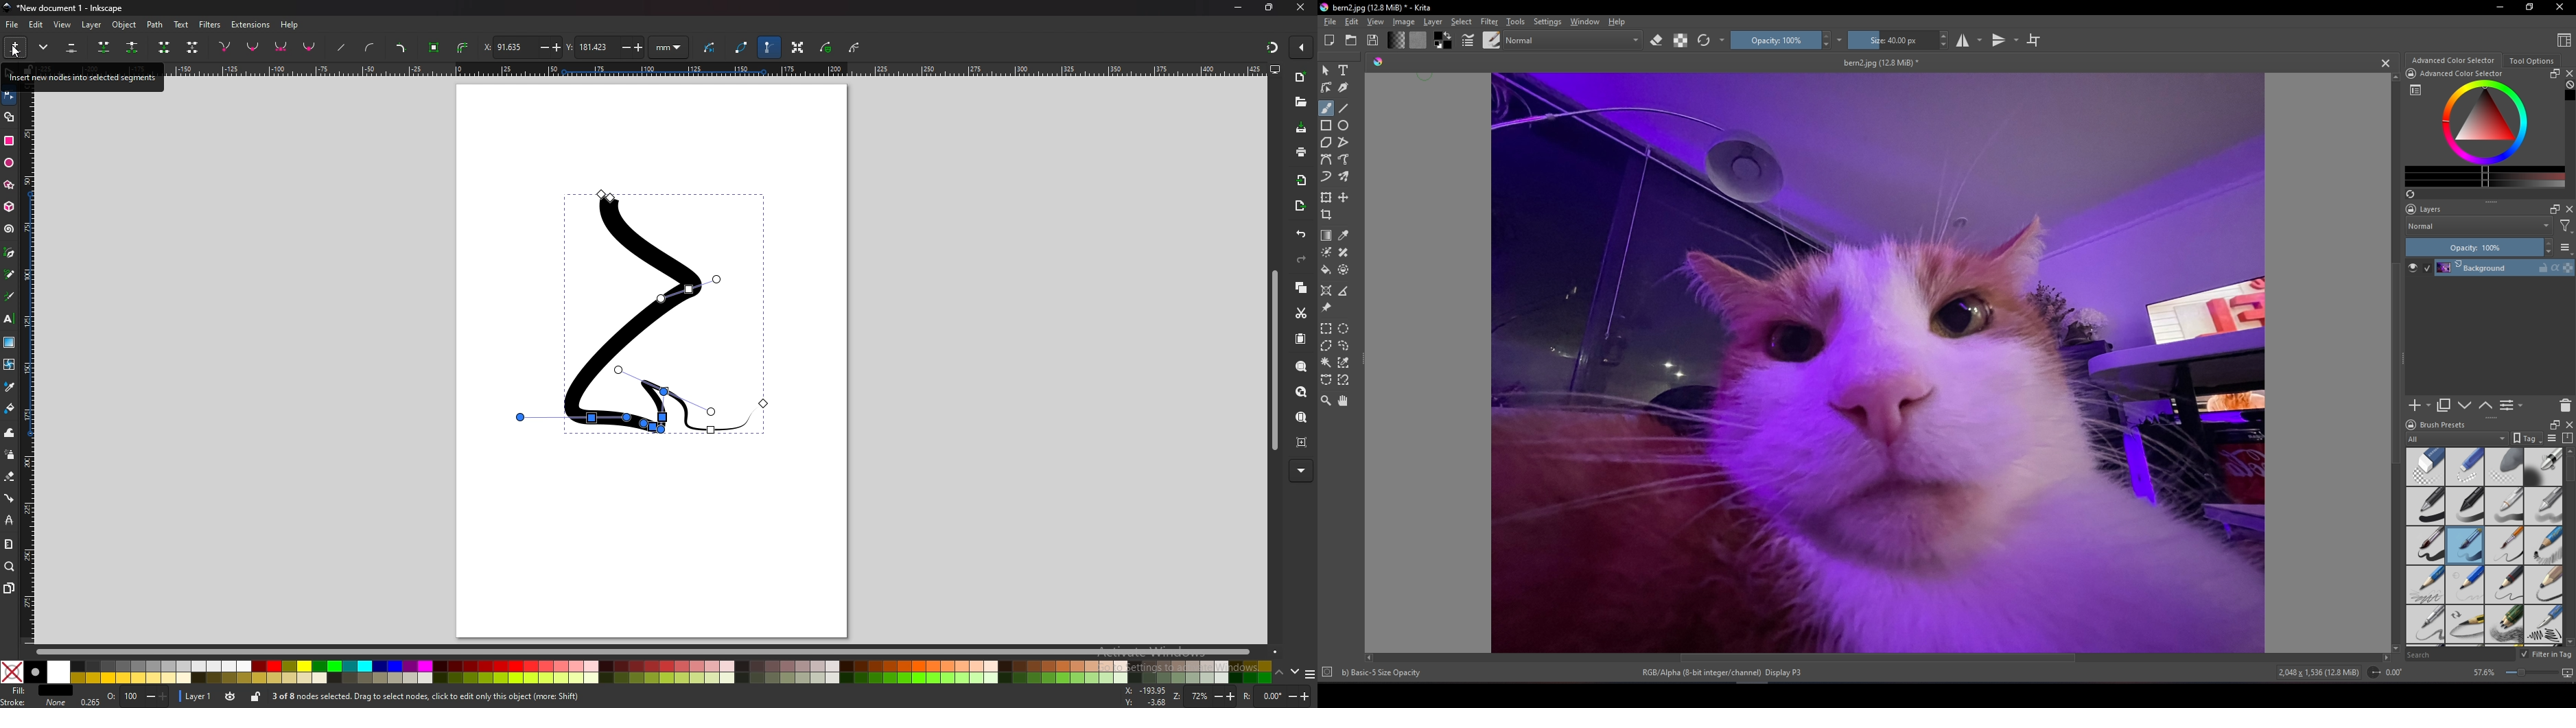 Image resolution: width=2576 pixels, height=728 pixels. Describe the element at coordinates (1271, 8) in the screenshot. I see `resize` at that location.